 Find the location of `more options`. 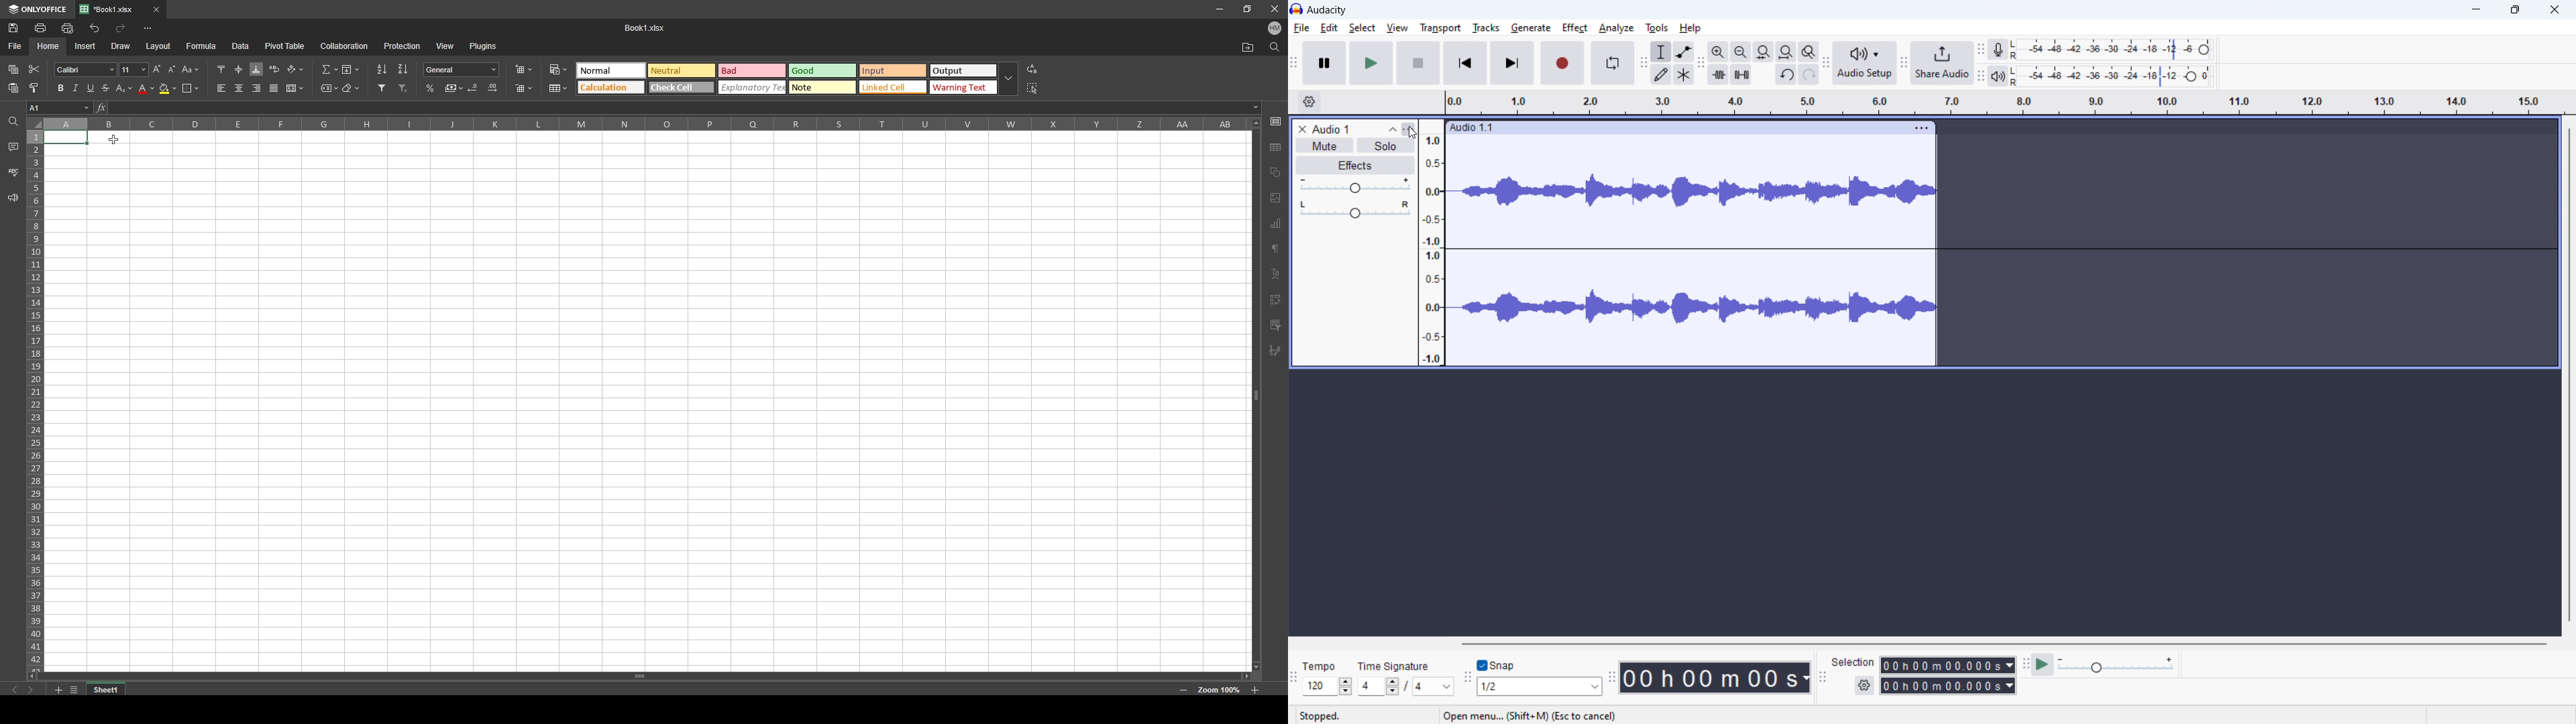

more options is located at coordinates (148, 29).